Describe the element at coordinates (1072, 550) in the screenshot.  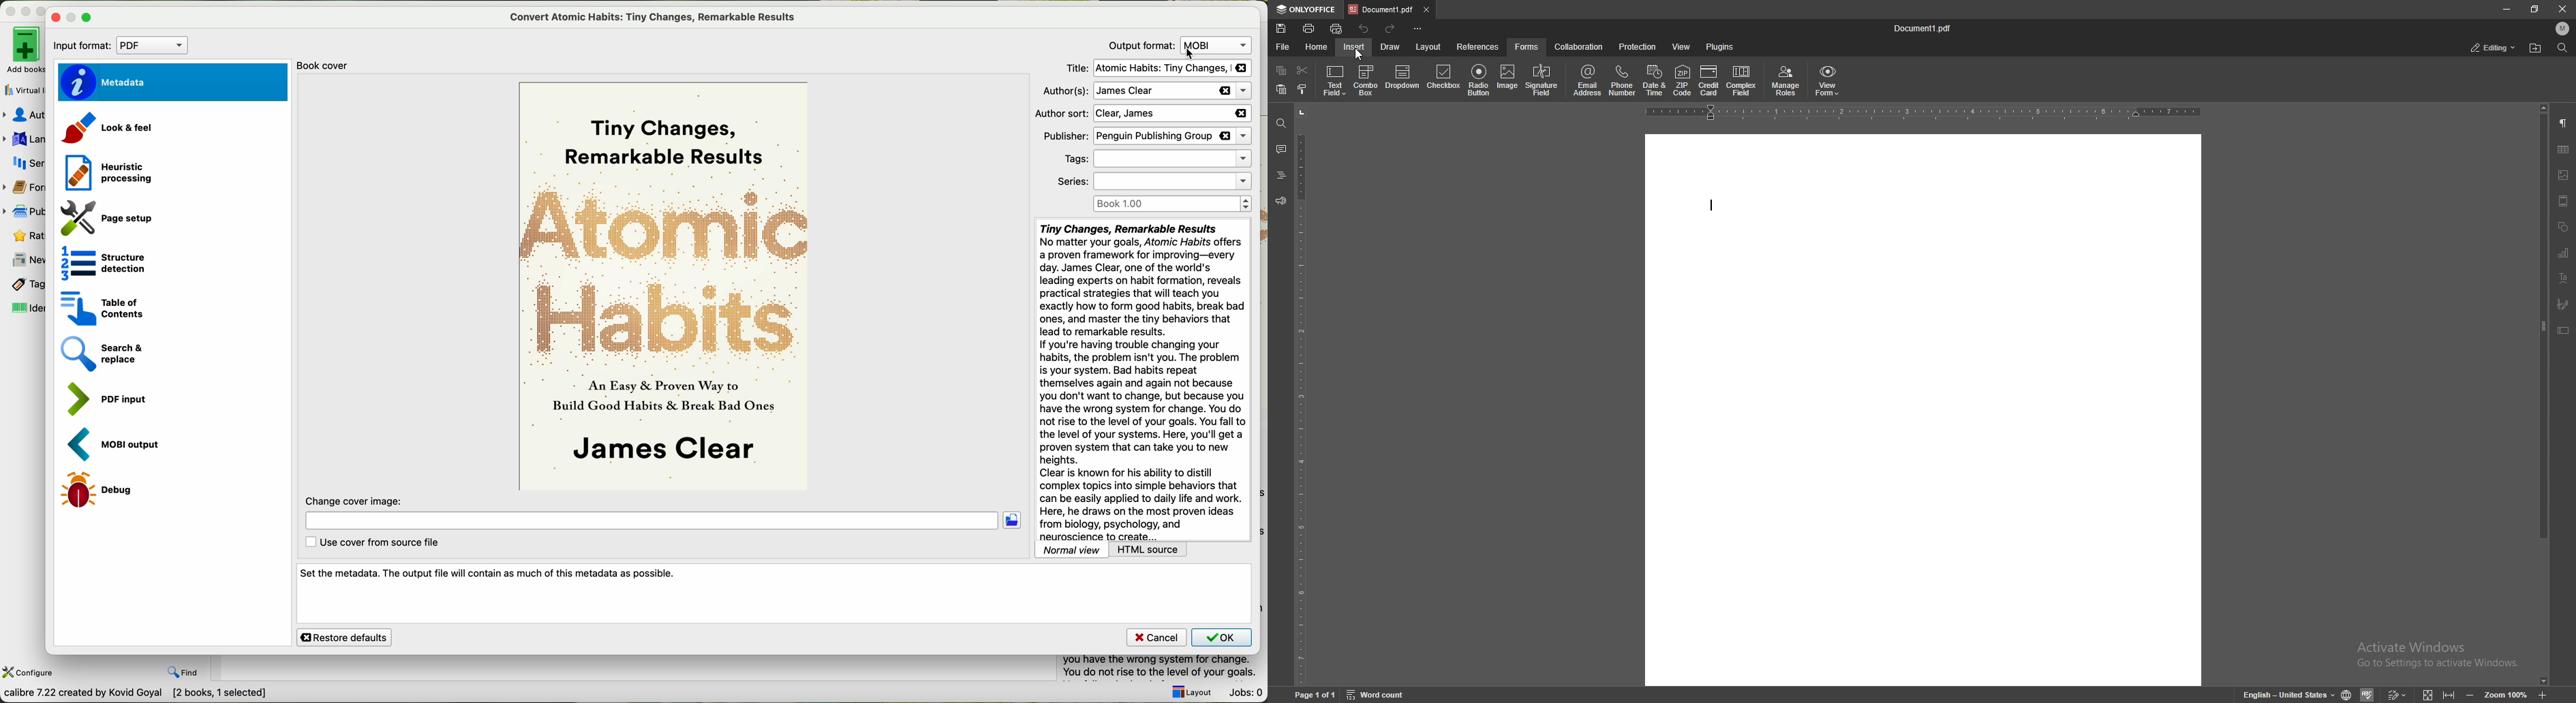
I see `normal view` at that location.